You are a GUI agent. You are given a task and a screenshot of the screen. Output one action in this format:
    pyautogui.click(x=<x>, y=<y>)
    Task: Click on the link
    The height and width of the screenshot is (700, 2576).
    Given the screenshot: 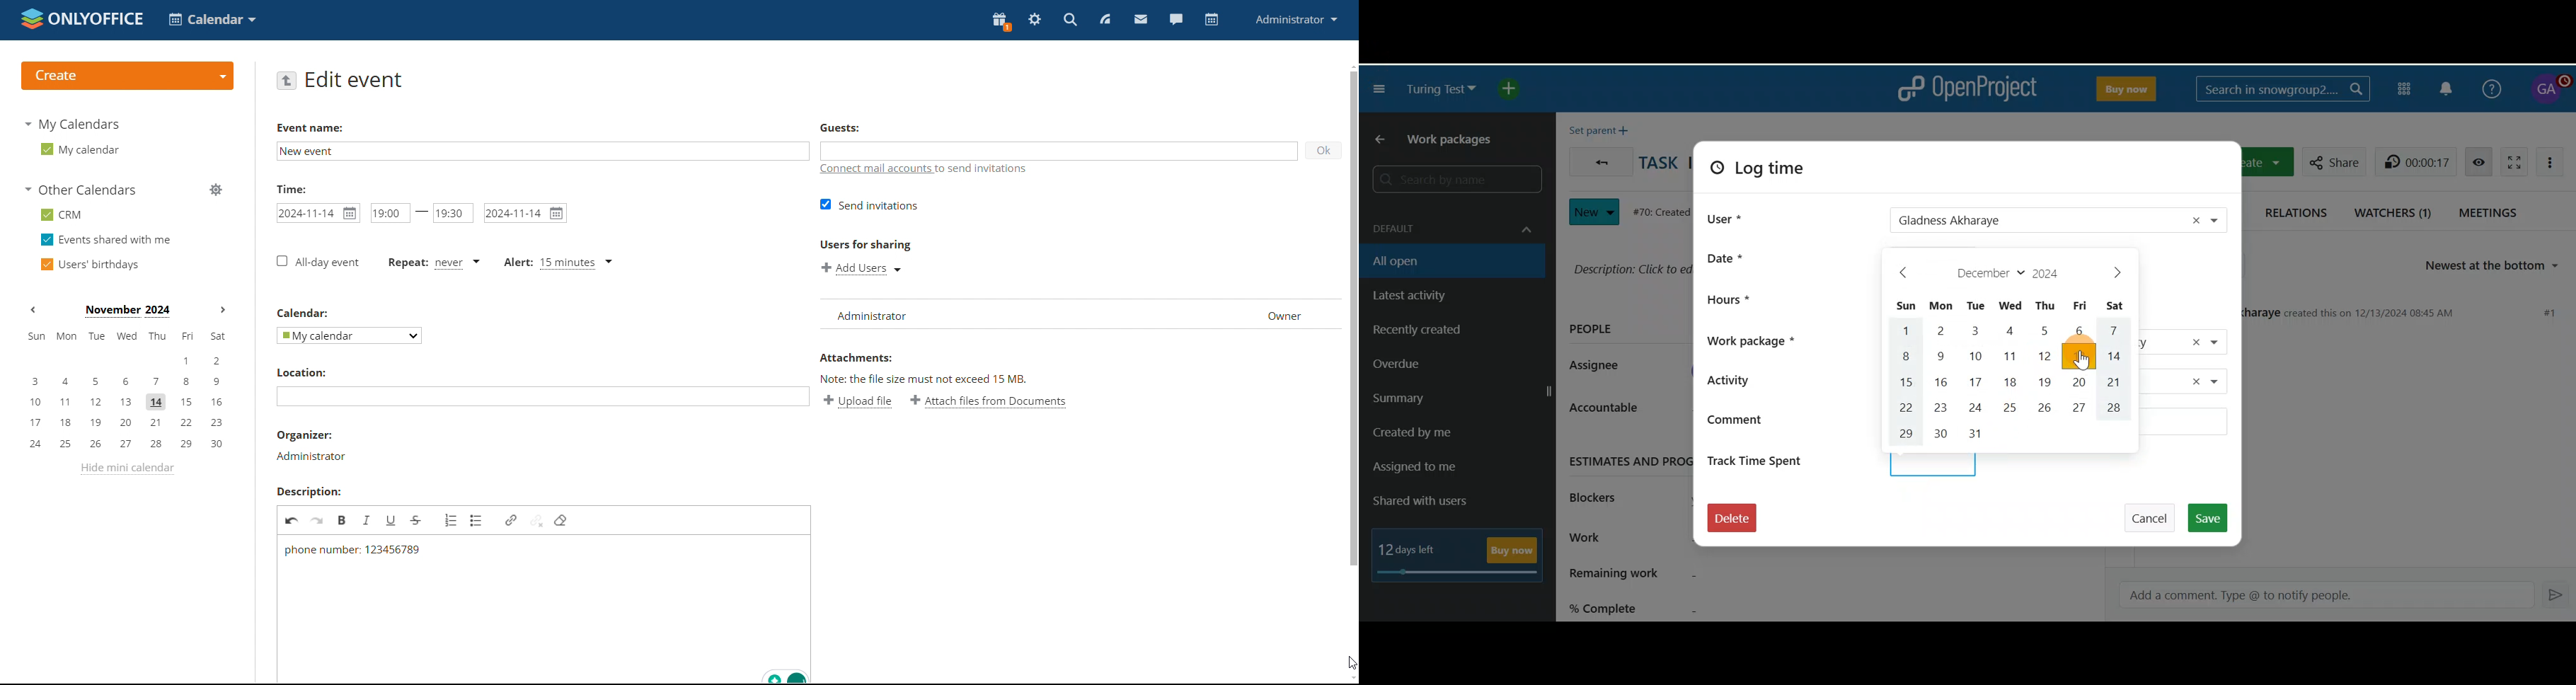 What is the action you would take?
    pyautogui.click(x=511, y=520)
    